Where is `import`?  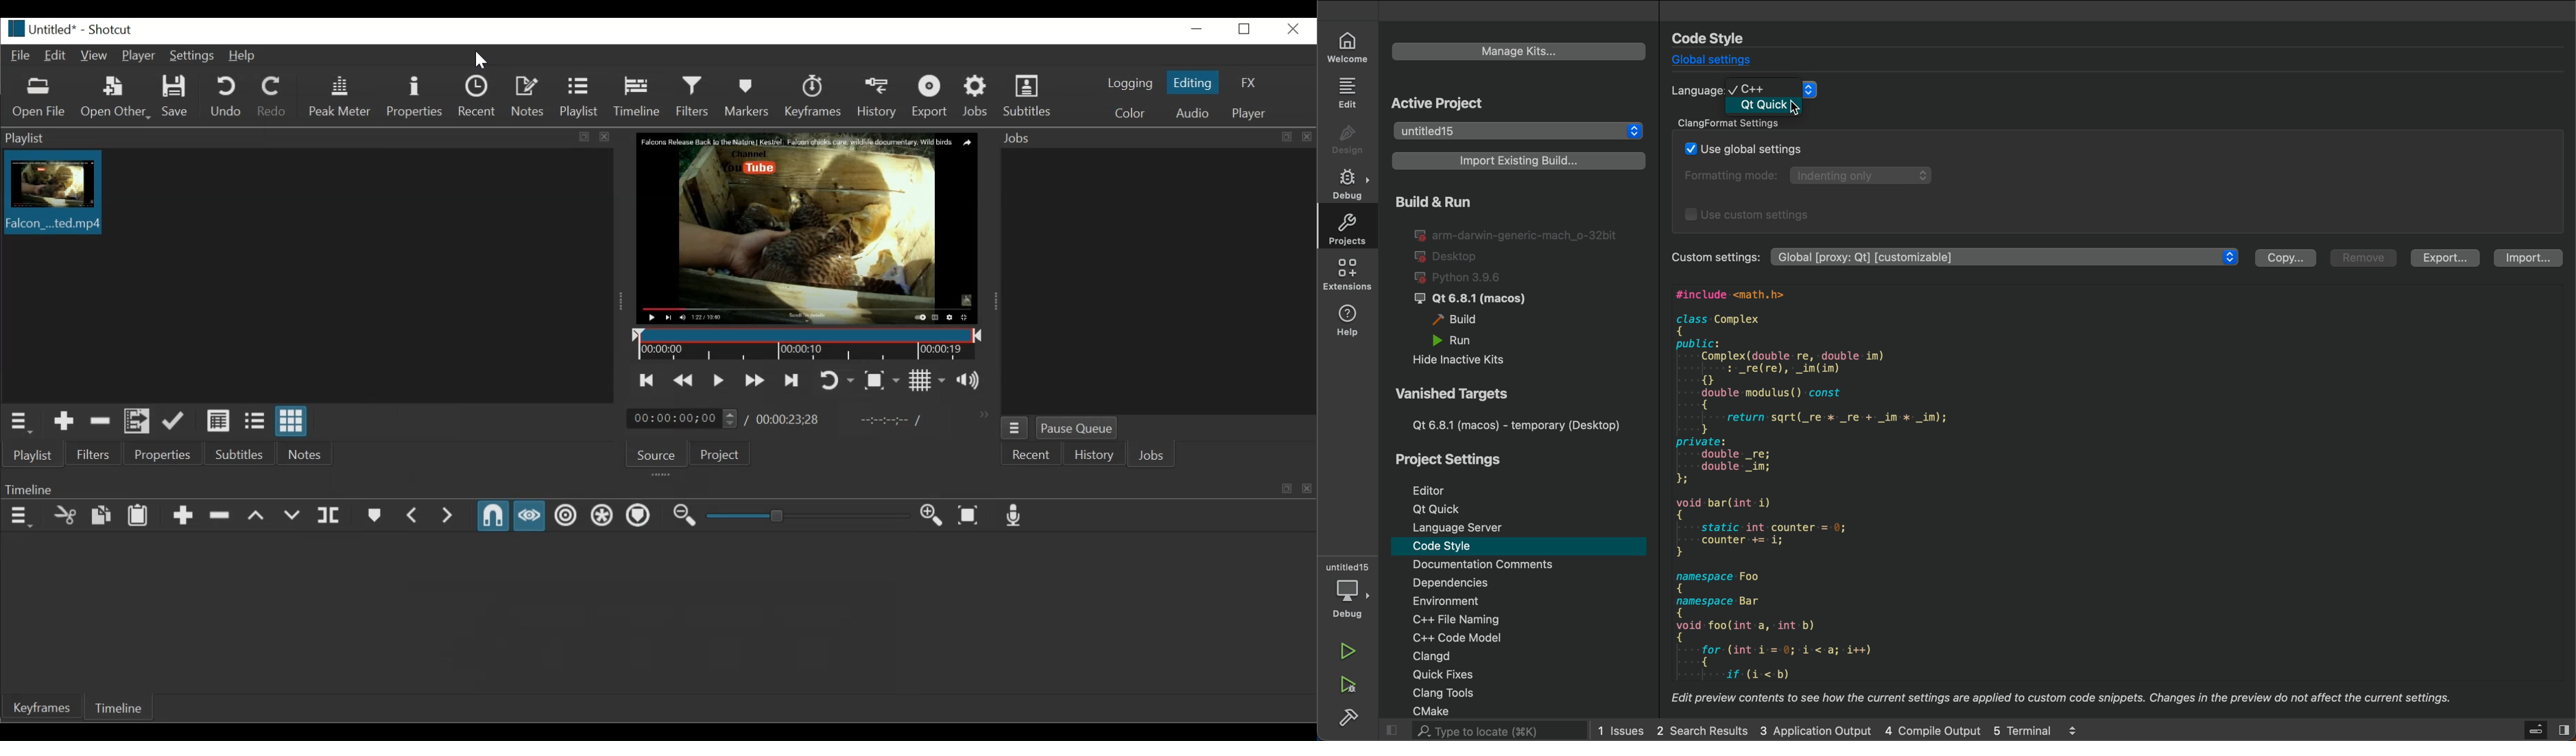
import is located at coordinates (2527, 259).